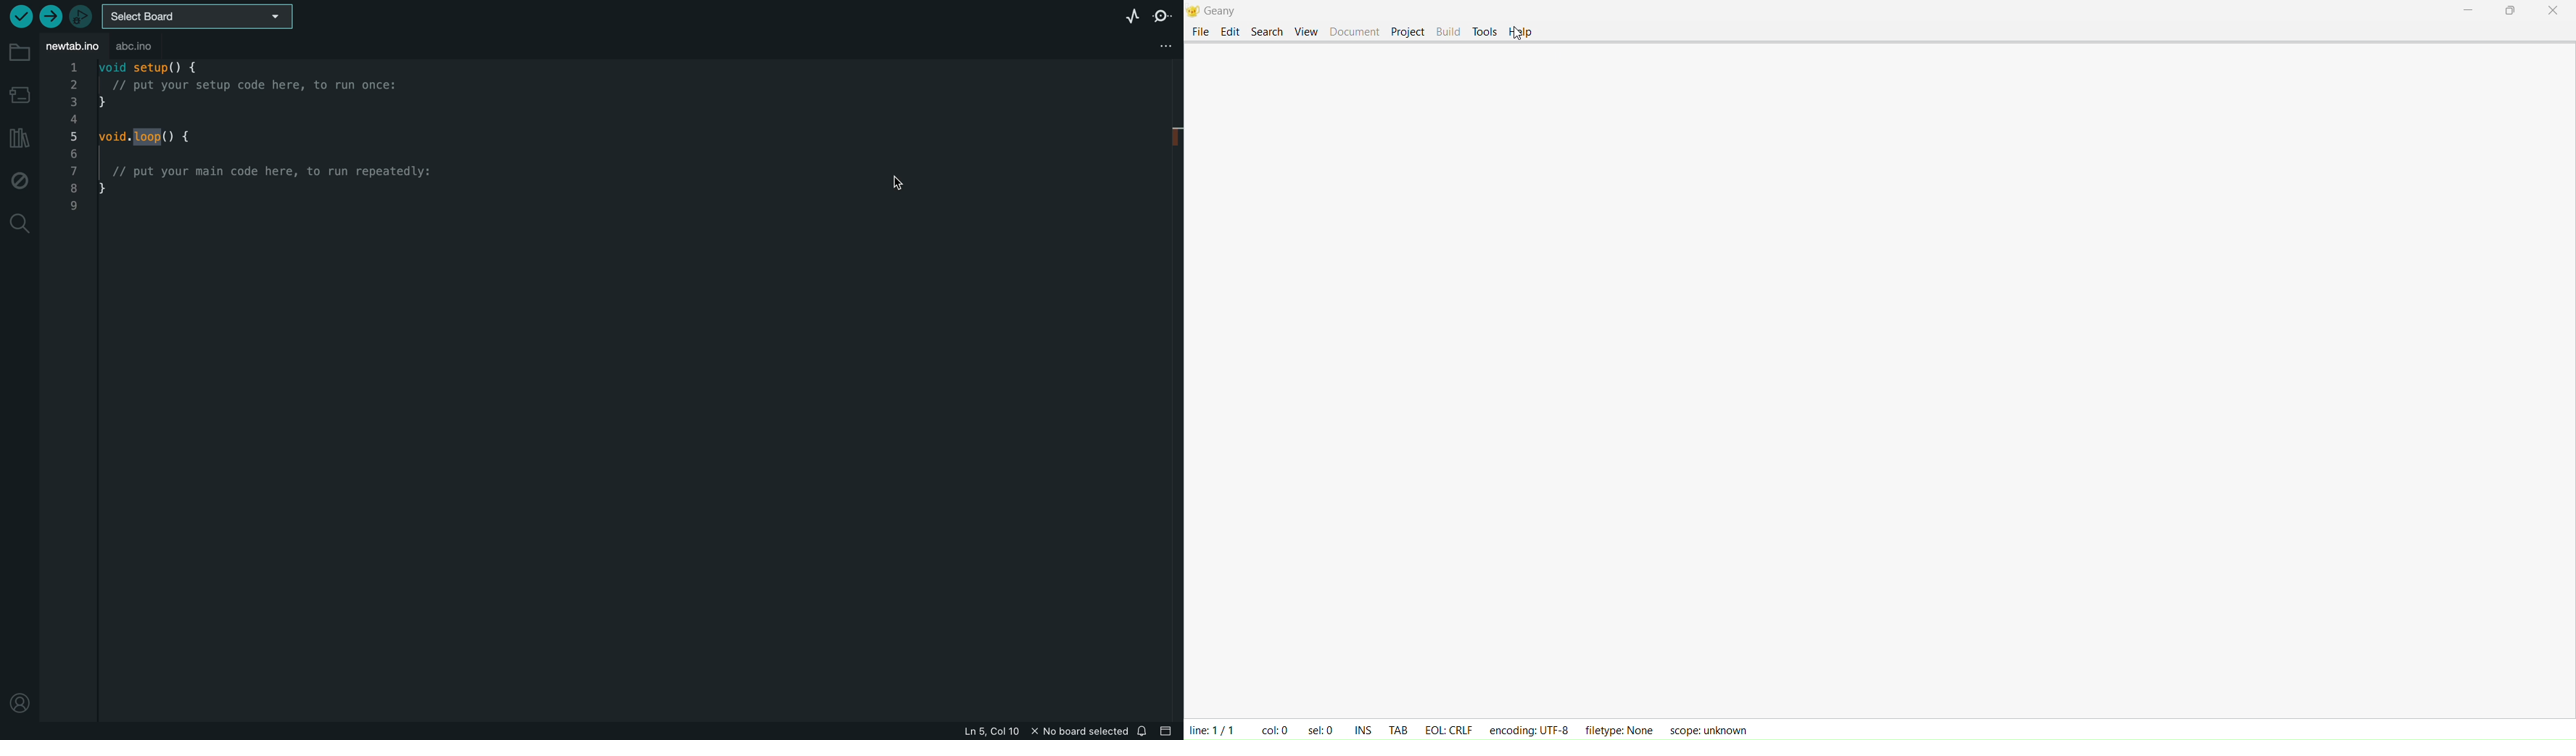  What do you see at coordinates (1521, 33) in the screenshot?
I see `help` at bounding box center [1521, 33].